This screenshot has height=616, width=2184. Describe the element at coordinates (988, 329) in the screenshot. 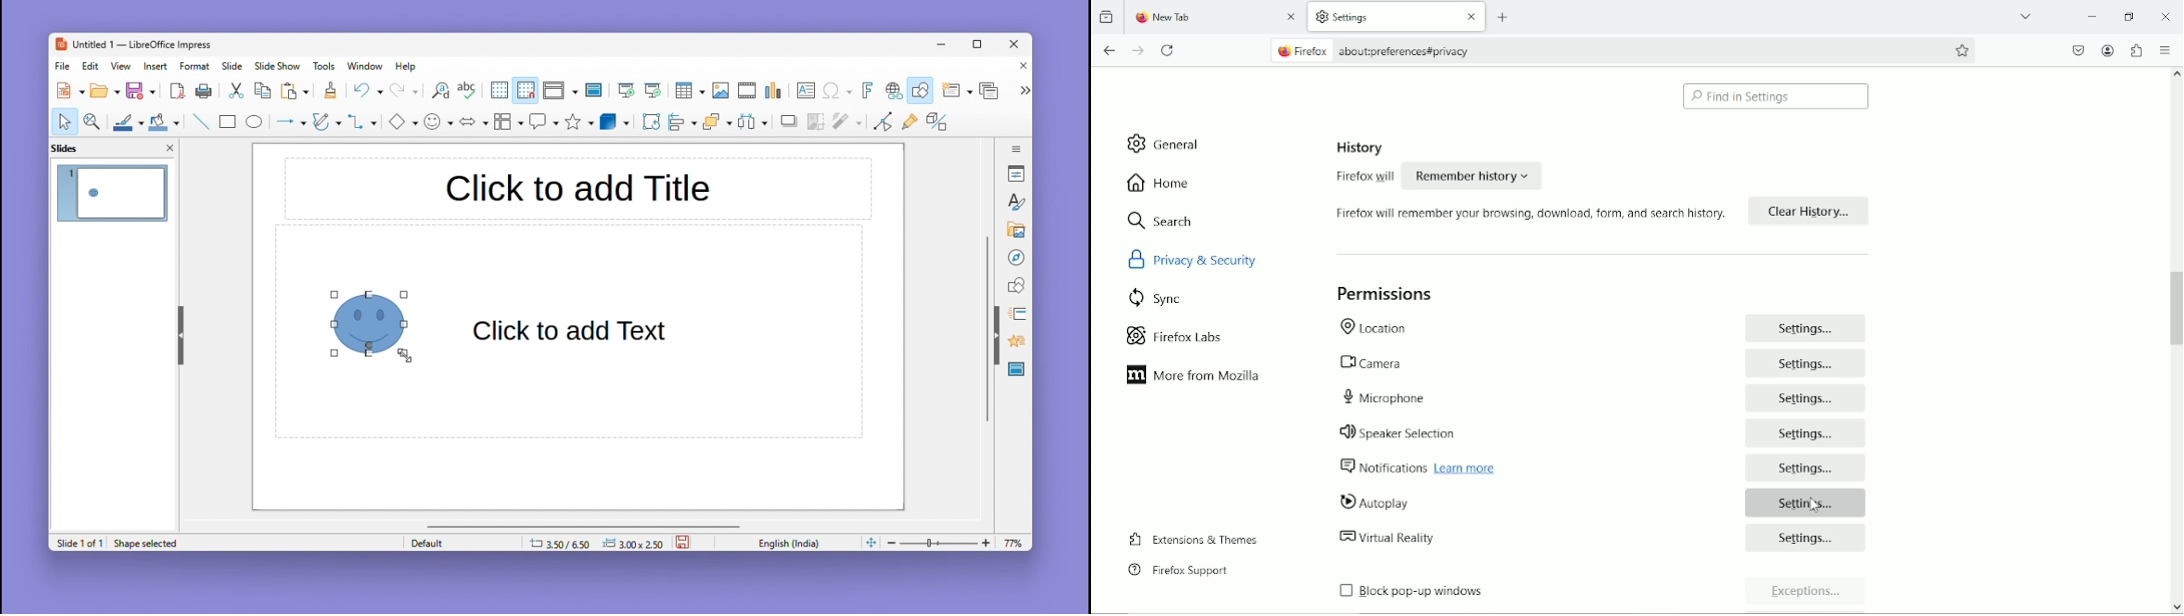

I see `Vertical scroll bar` at that location.